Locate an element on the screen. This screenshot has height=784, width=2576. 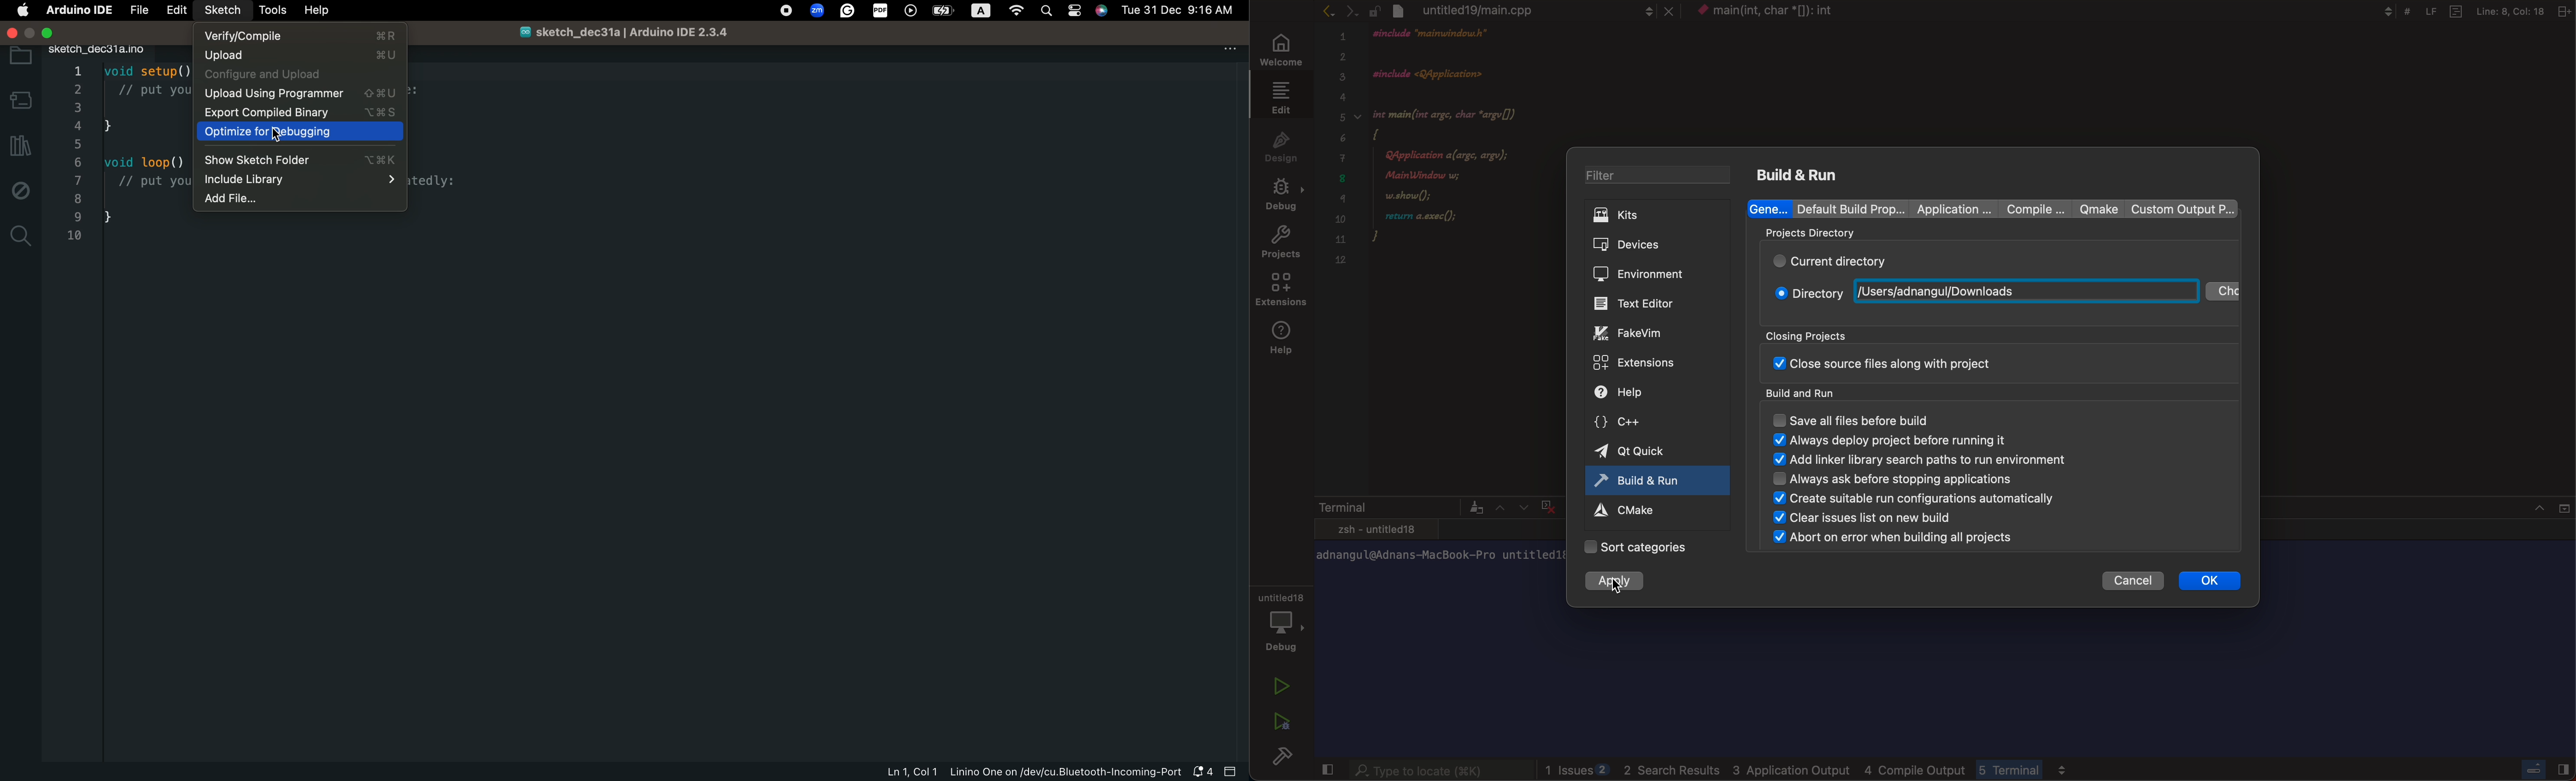
file name is located at coordinates (633, 33).